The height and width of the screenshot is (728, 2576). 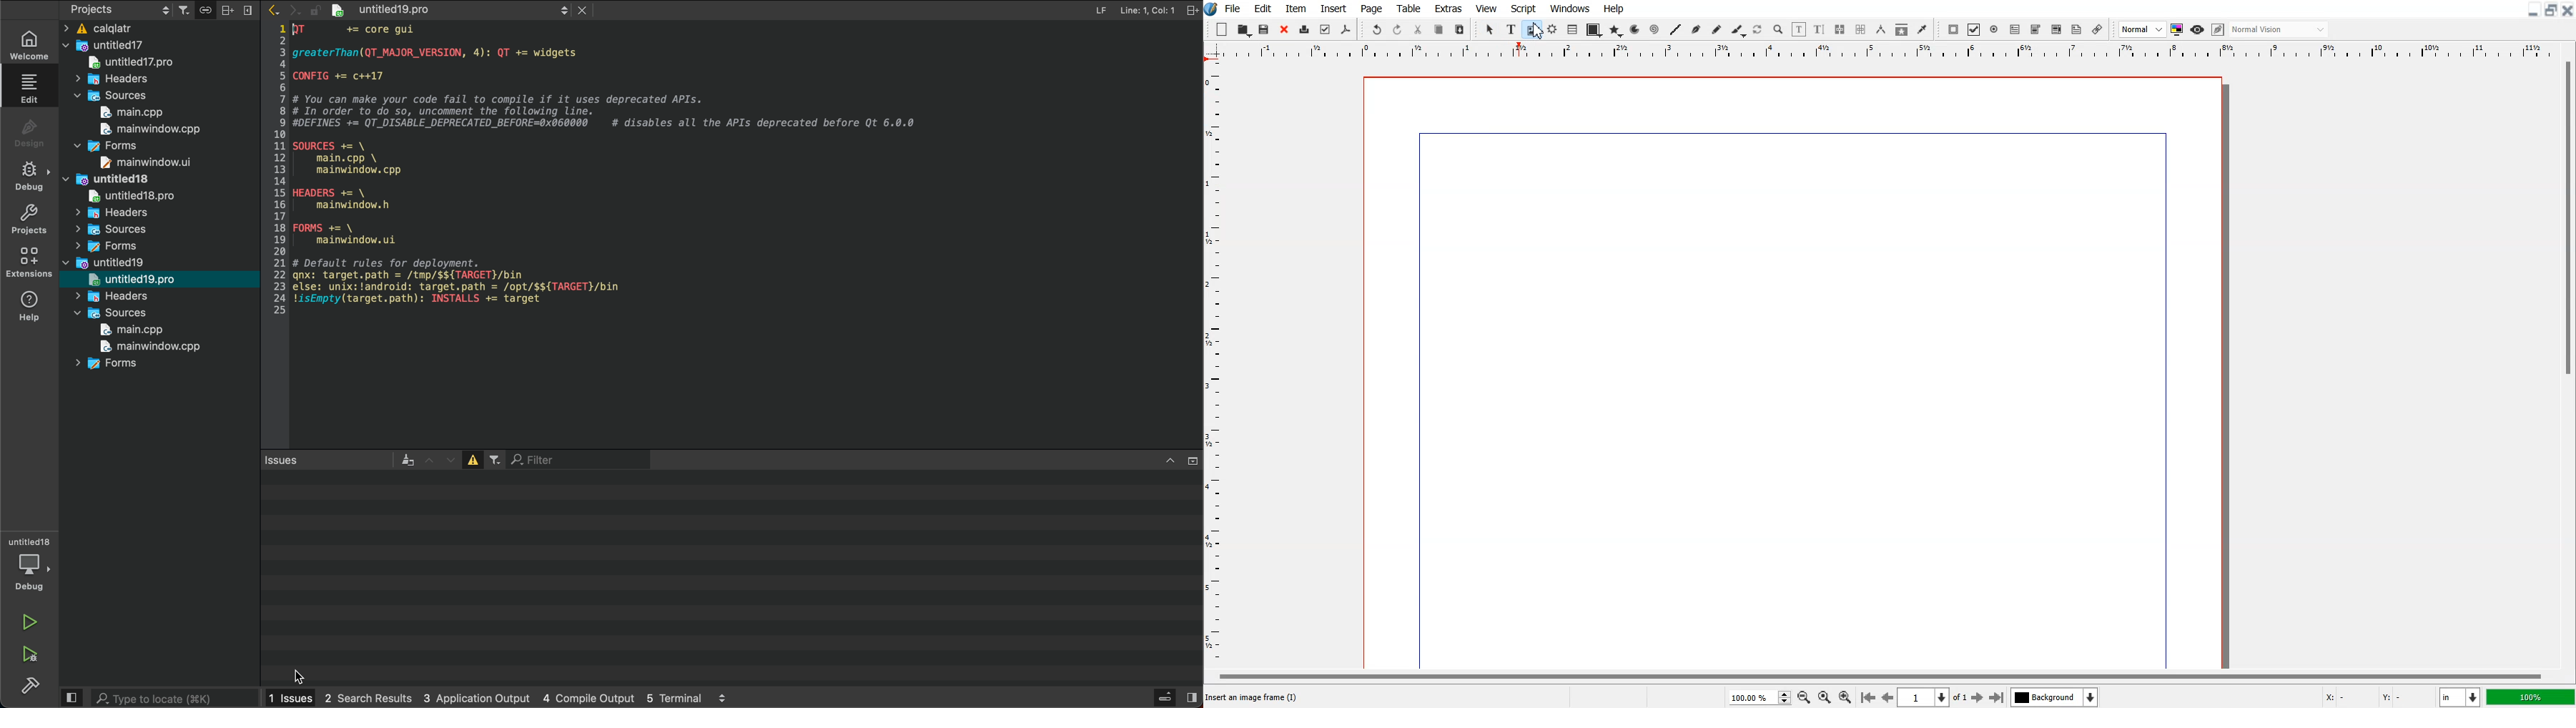 I want to click on Print, so click(x=1304, y=29).